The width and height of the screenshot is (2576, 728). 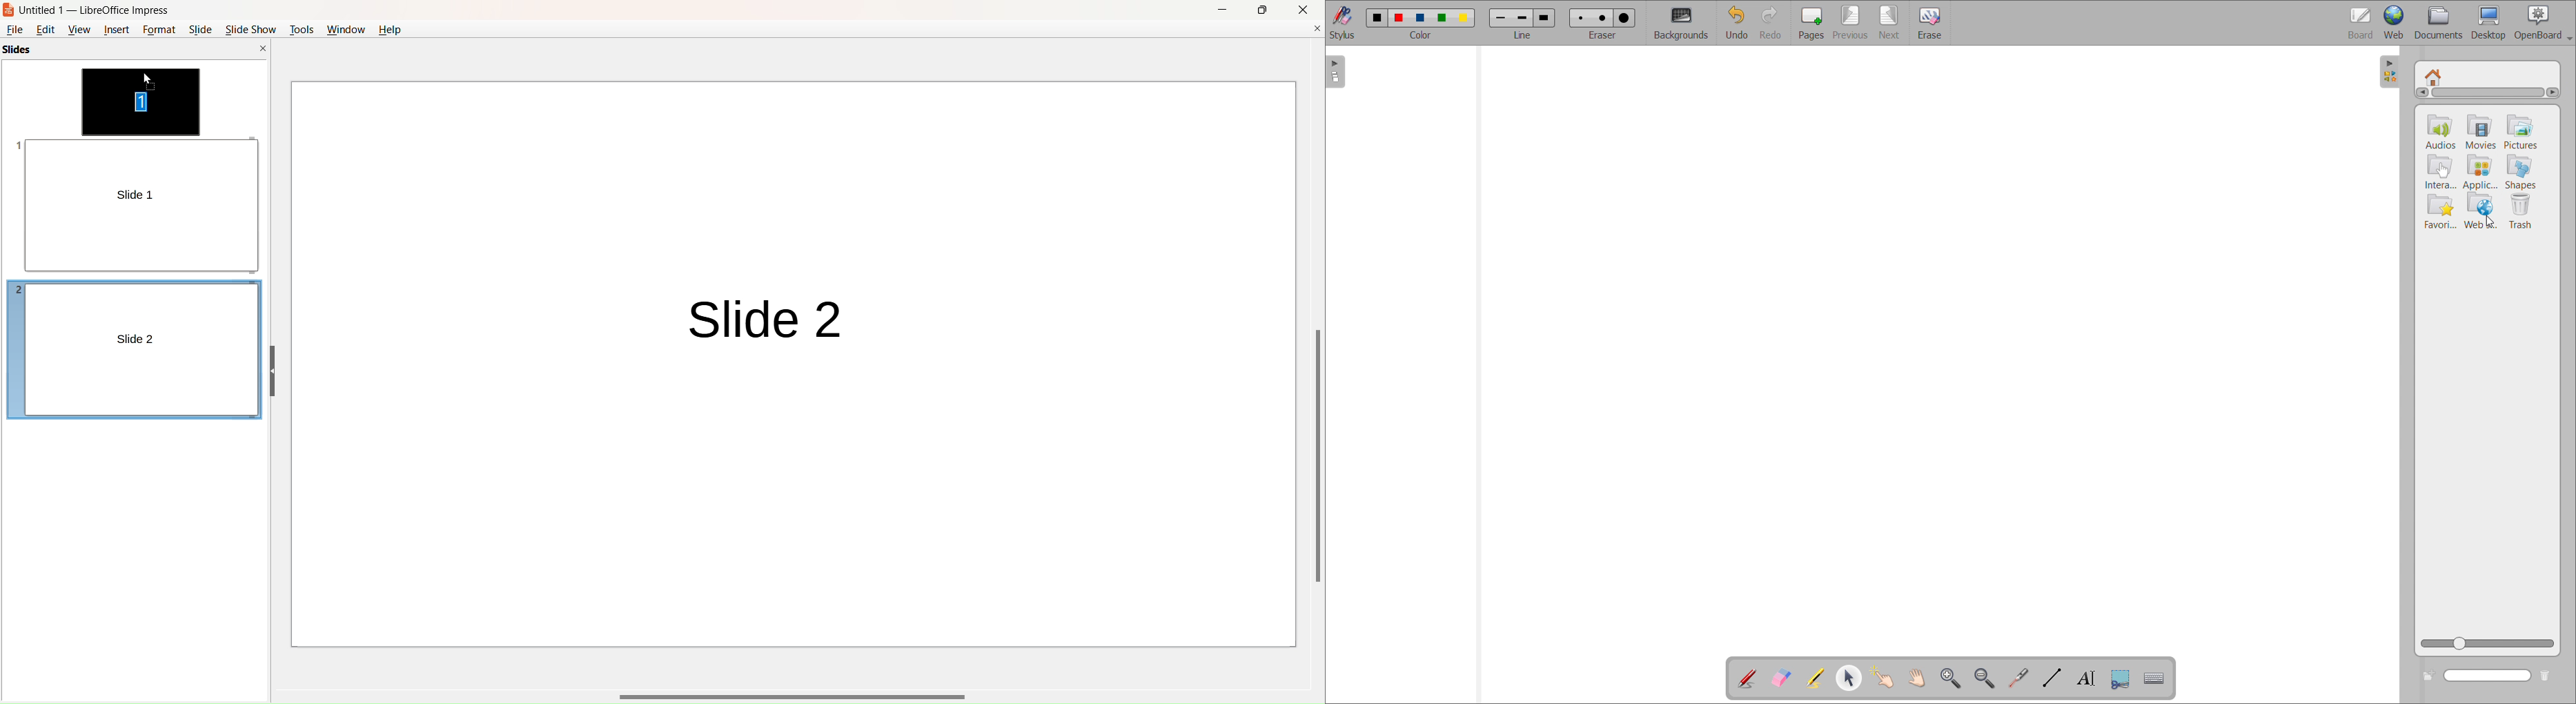 I want to click on applications, so click(x=2482, y=171).